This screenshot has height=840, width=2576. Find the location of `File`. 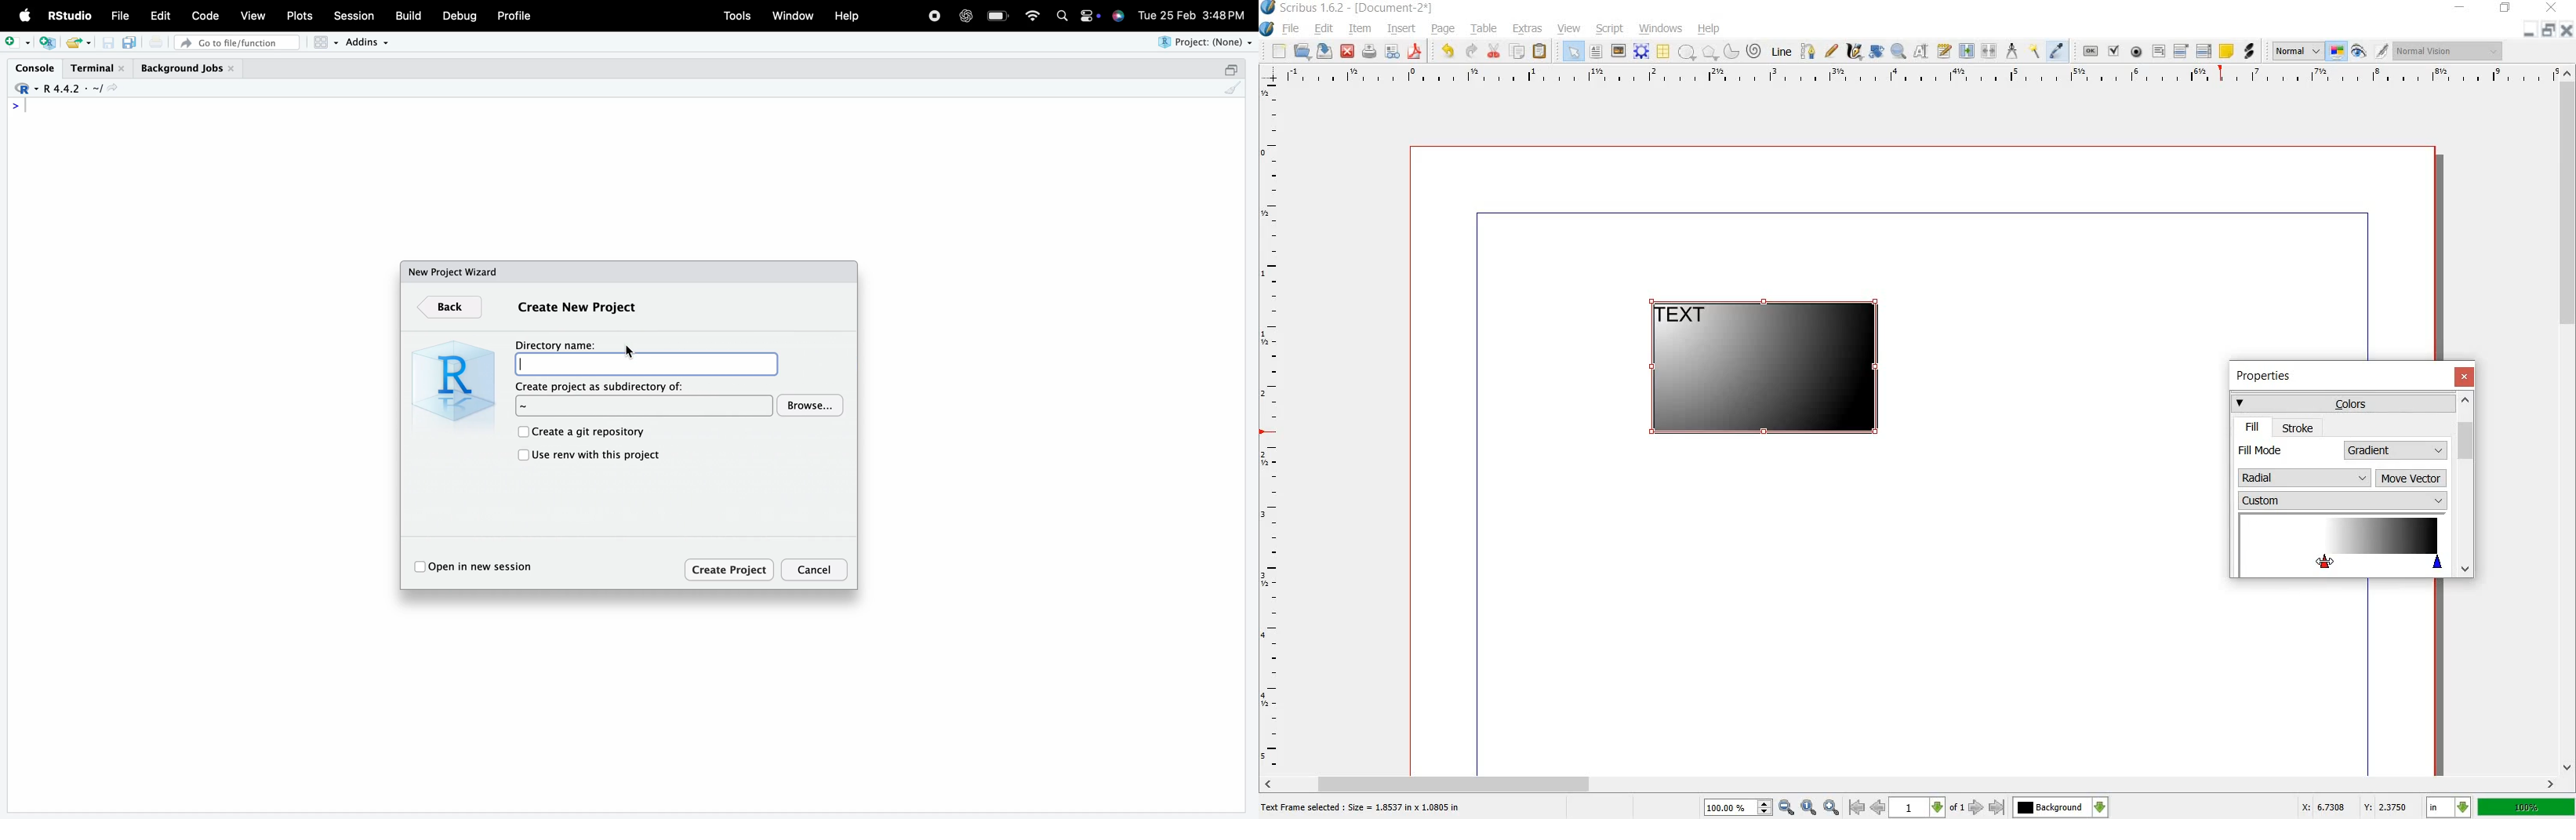

File is located at coordinates (120, 16).